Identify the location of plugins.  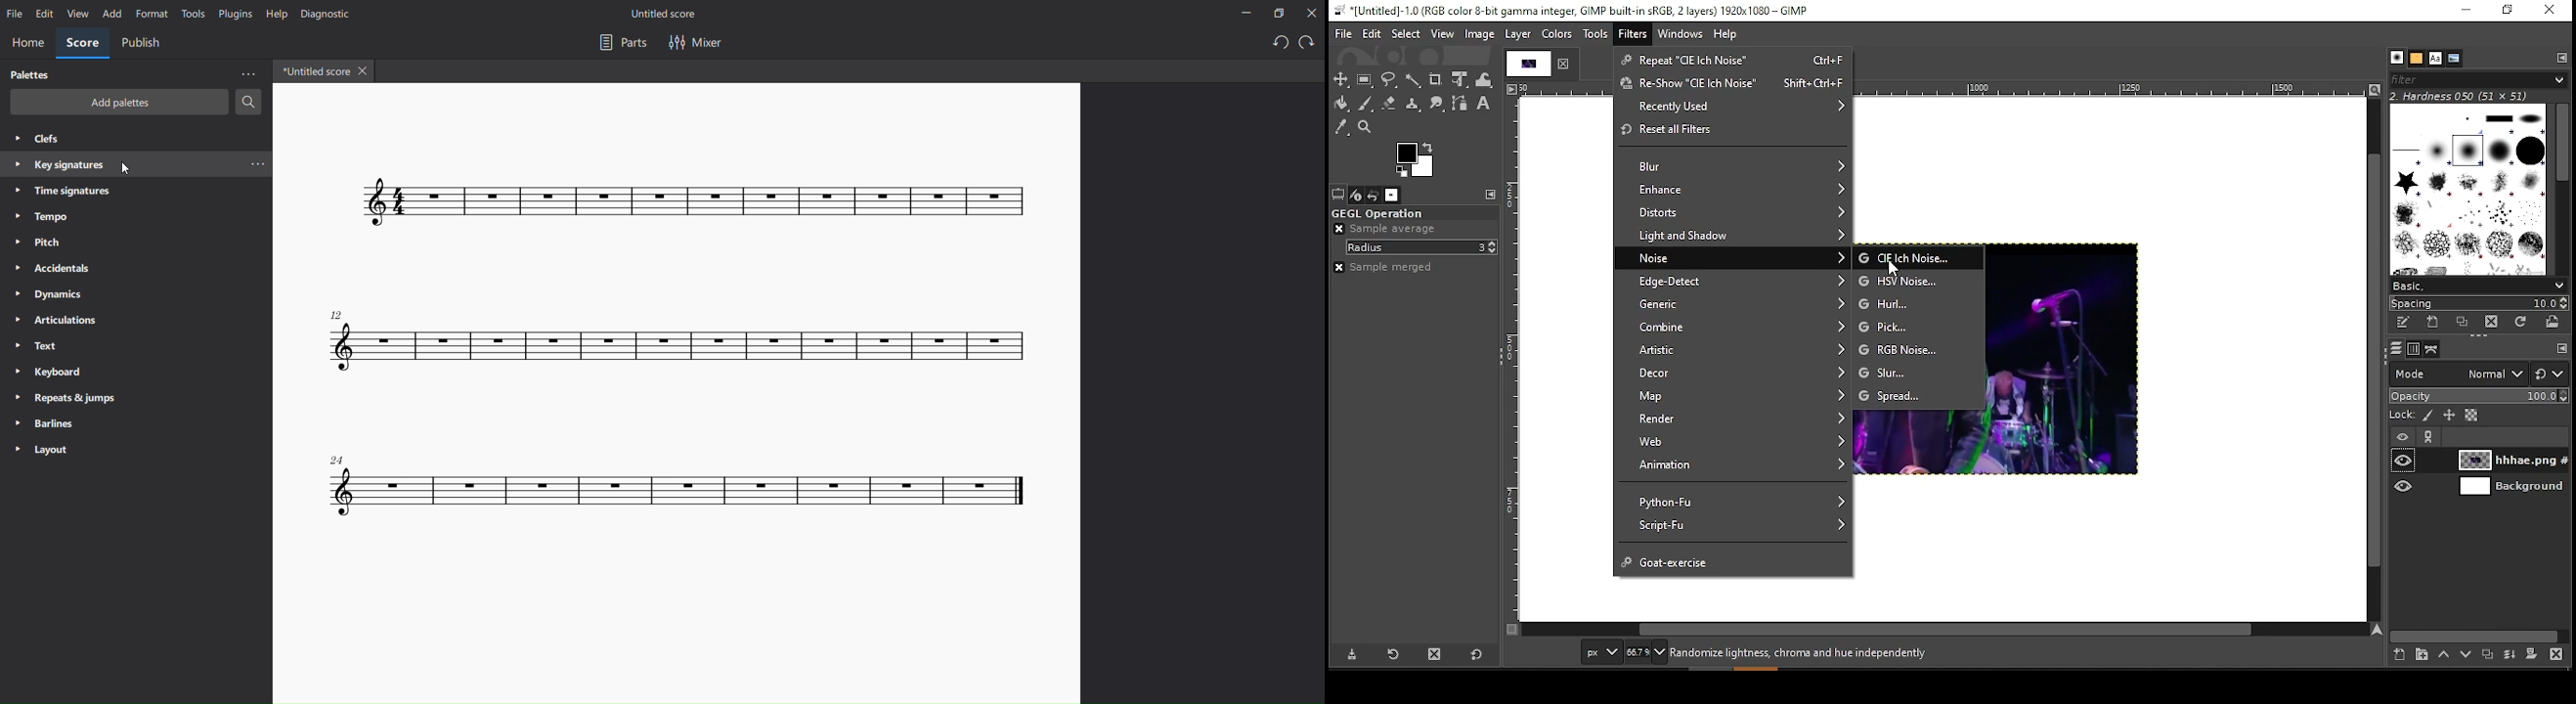
(233, 14).